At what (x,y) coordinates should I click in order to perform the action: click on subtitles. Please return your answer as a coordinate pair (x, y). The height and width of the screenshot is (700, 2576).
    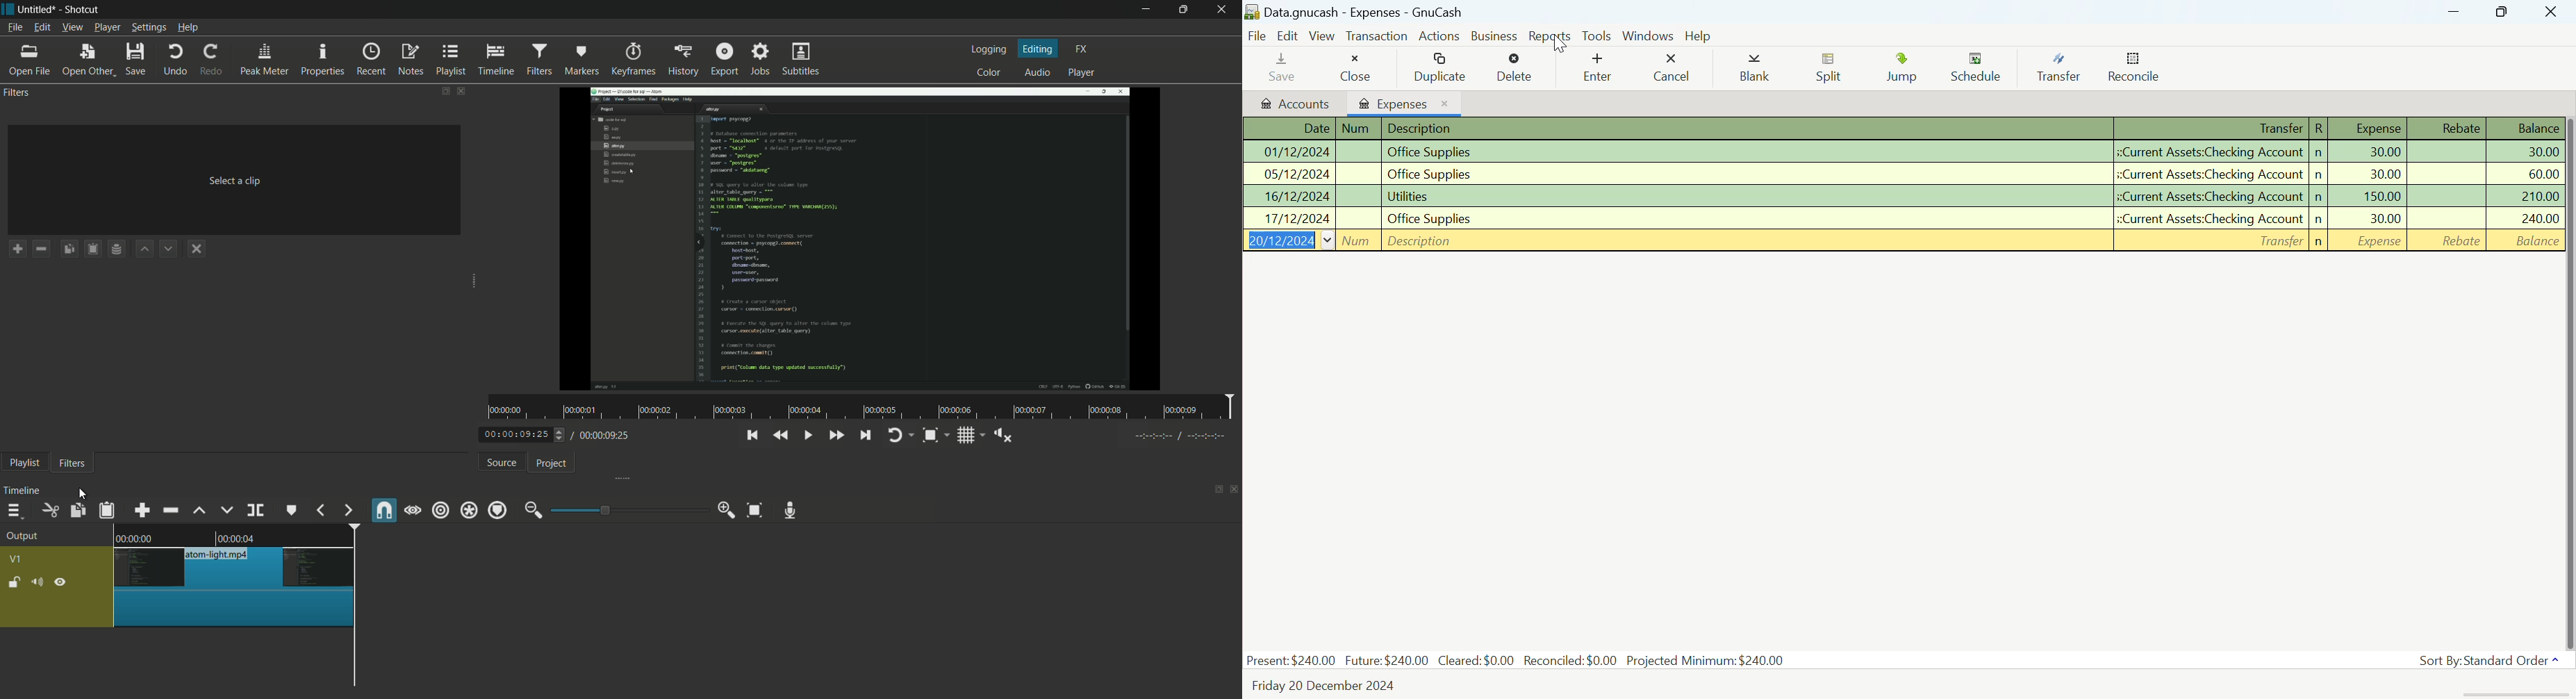
    Looking at the image, I should click on (803, 60).